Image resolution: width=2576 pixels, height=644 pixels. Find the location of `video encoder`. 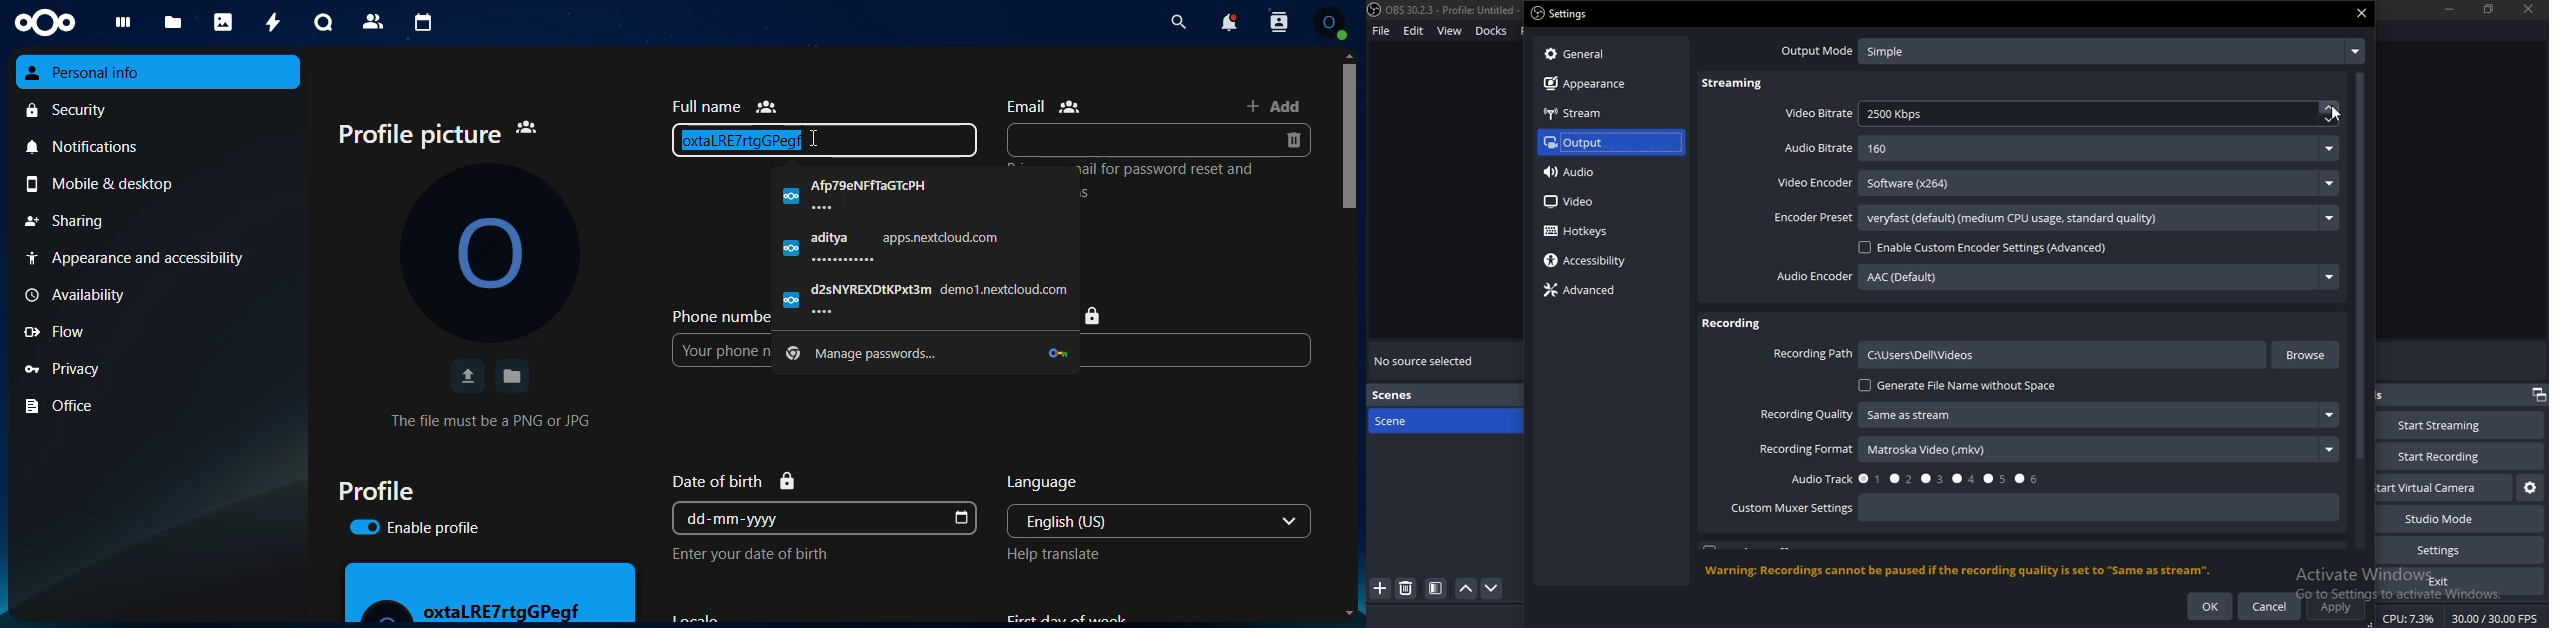

video encoder is located at coordinates (1813, 181).